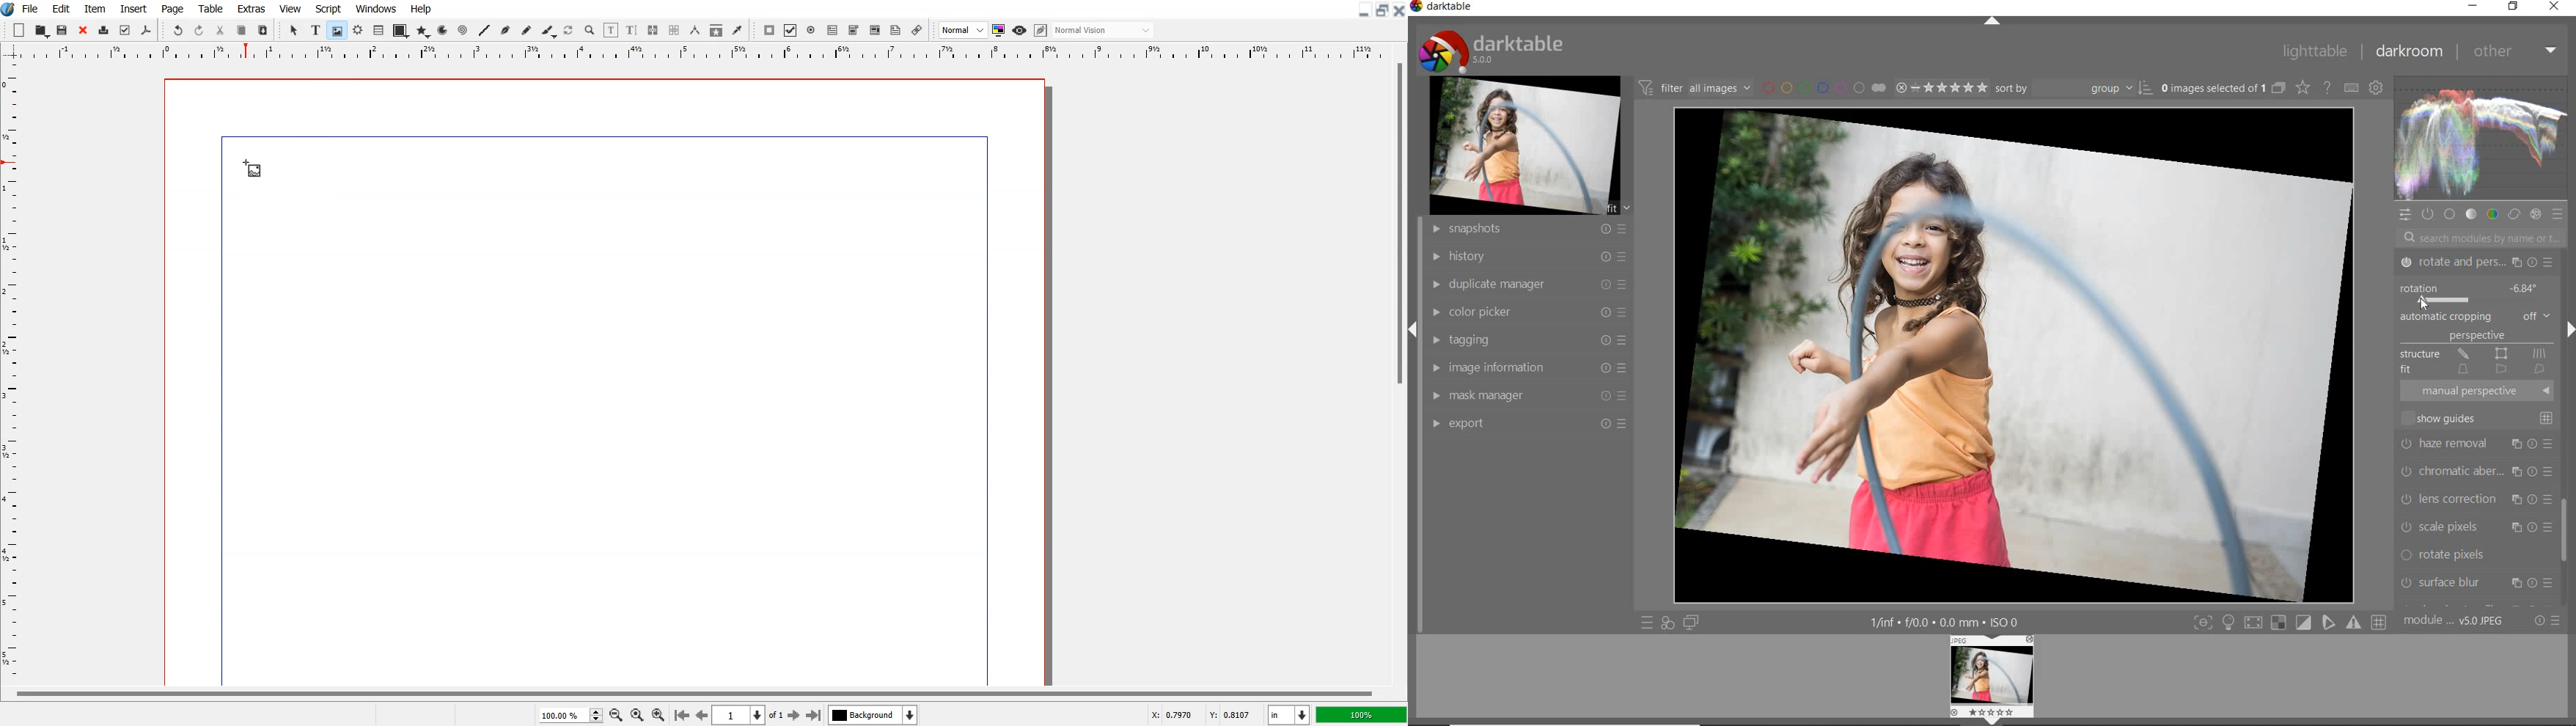 Image resolution: width=2576 pixels, height=728 pixels. Describe the element at coordinates (294, 31) in the screenshot. I see `Select Item` at that location.